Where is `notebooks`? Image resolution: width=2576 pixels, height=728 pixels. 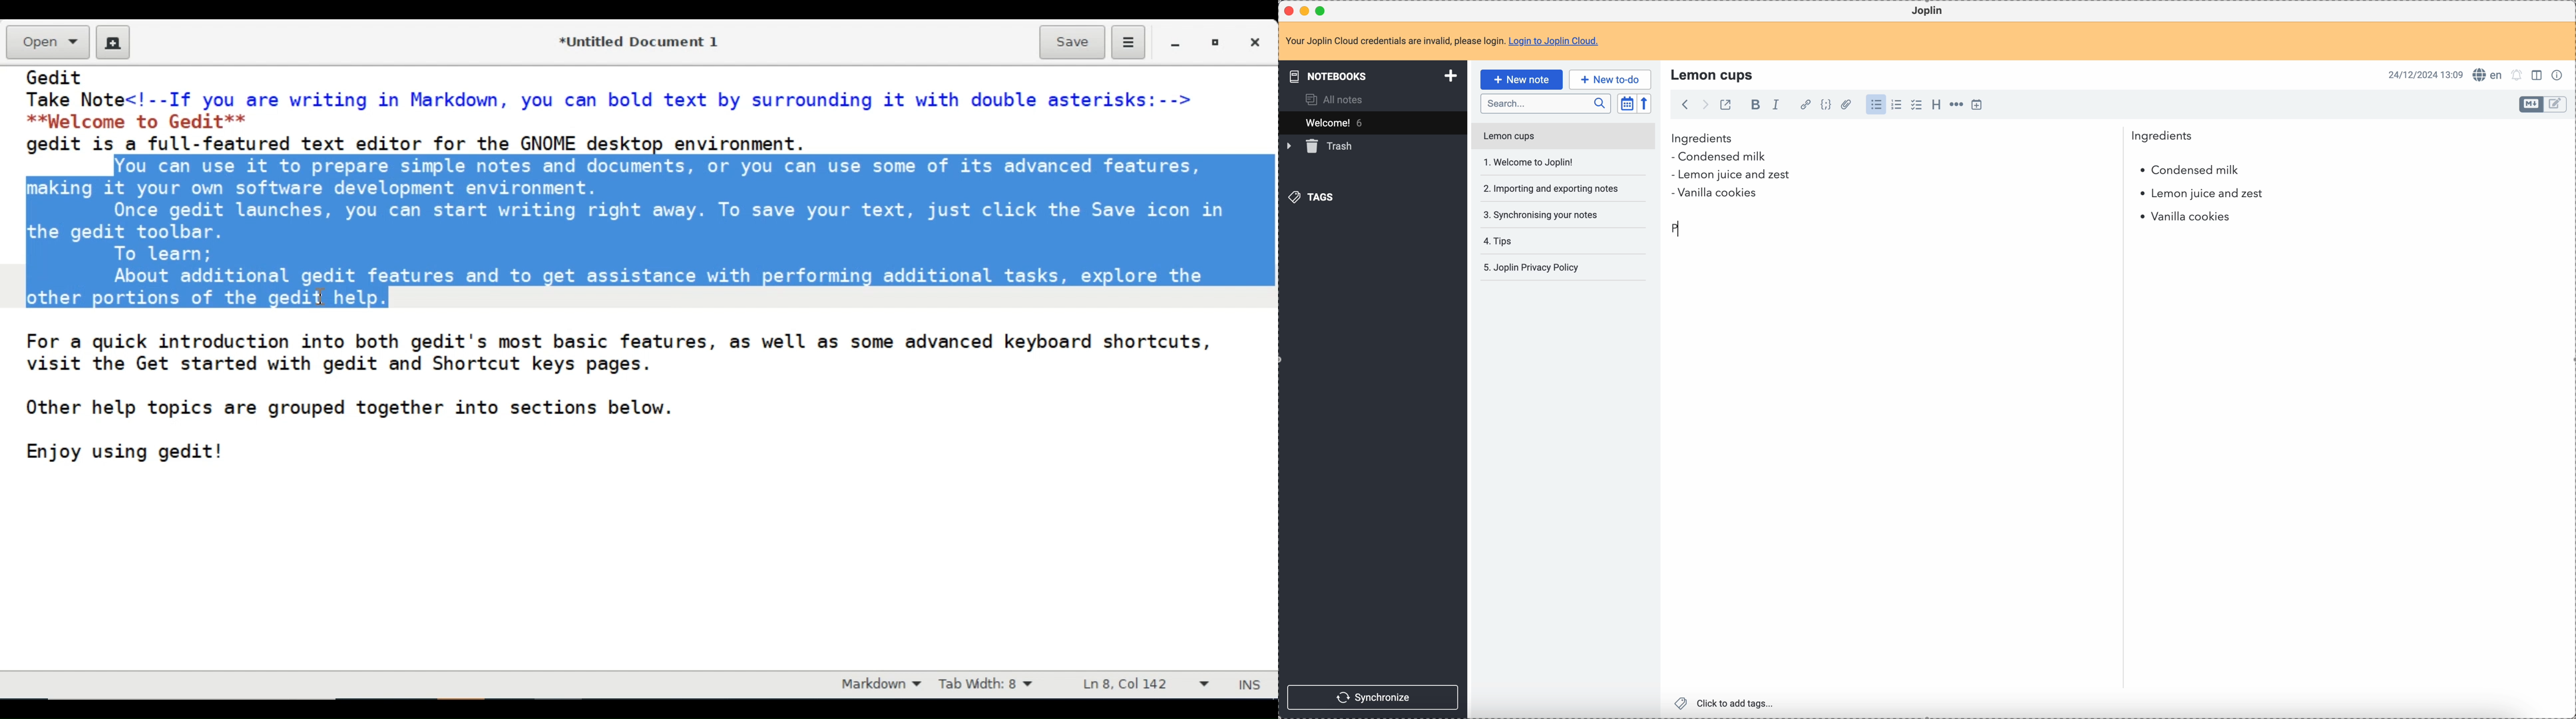
notebooks is located at coordinates (1375, 75).